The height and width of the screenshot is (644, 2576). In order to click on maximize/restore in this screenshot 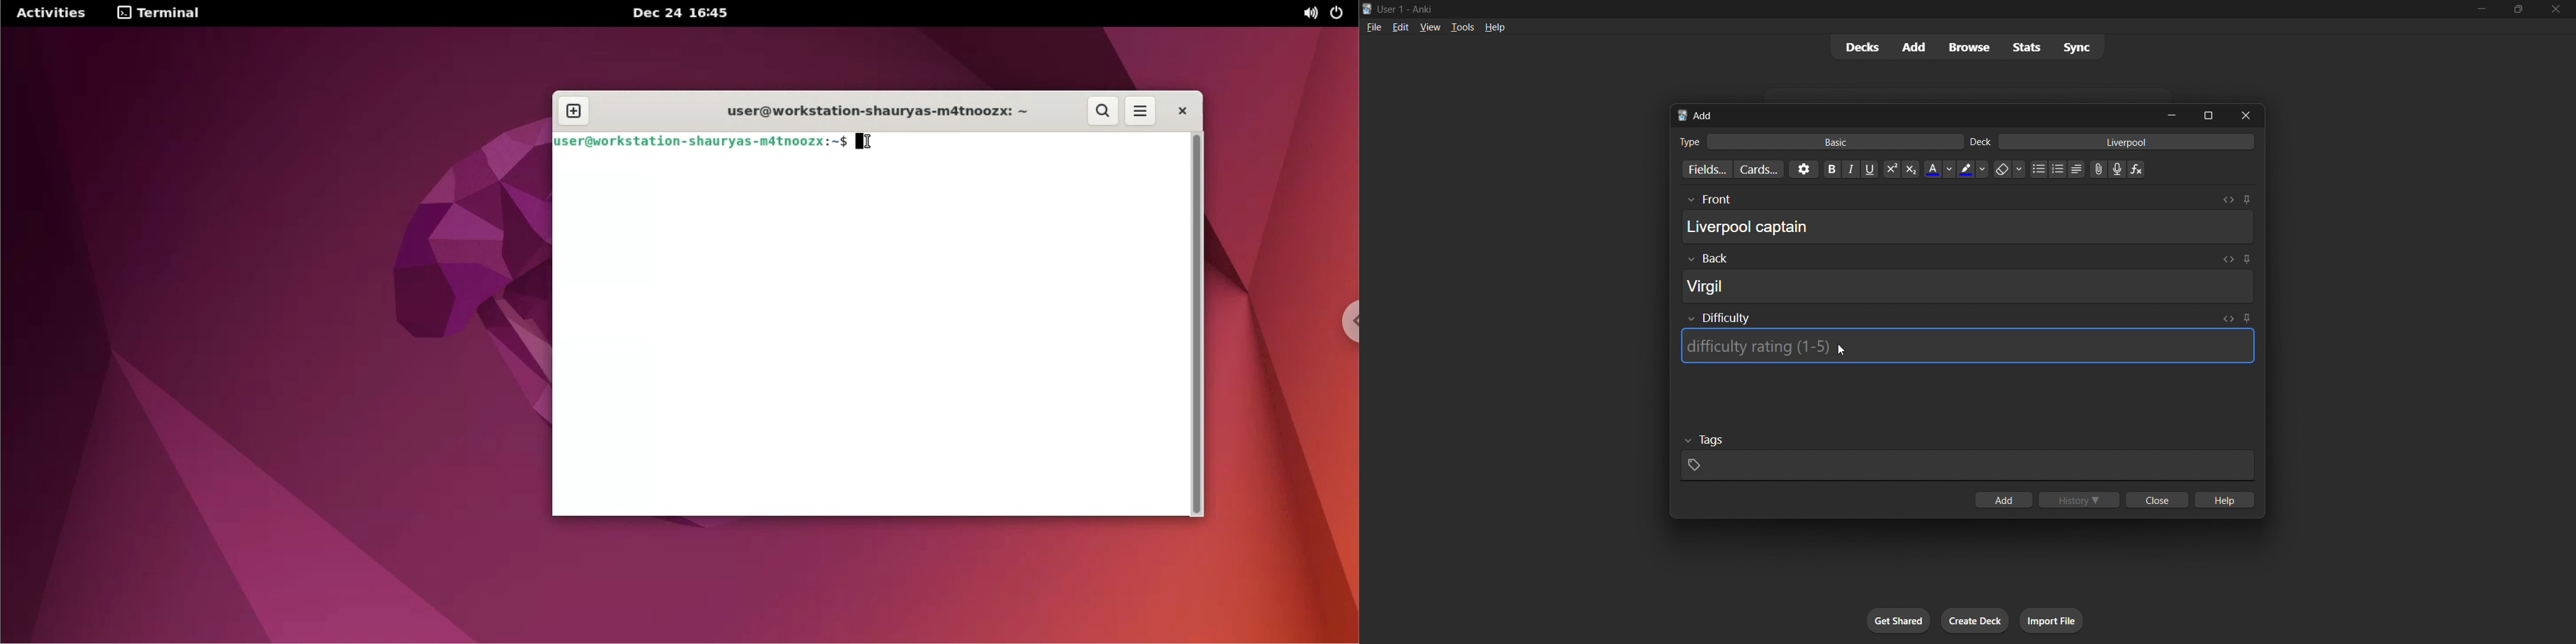, I will do `click(2519, 10)`.